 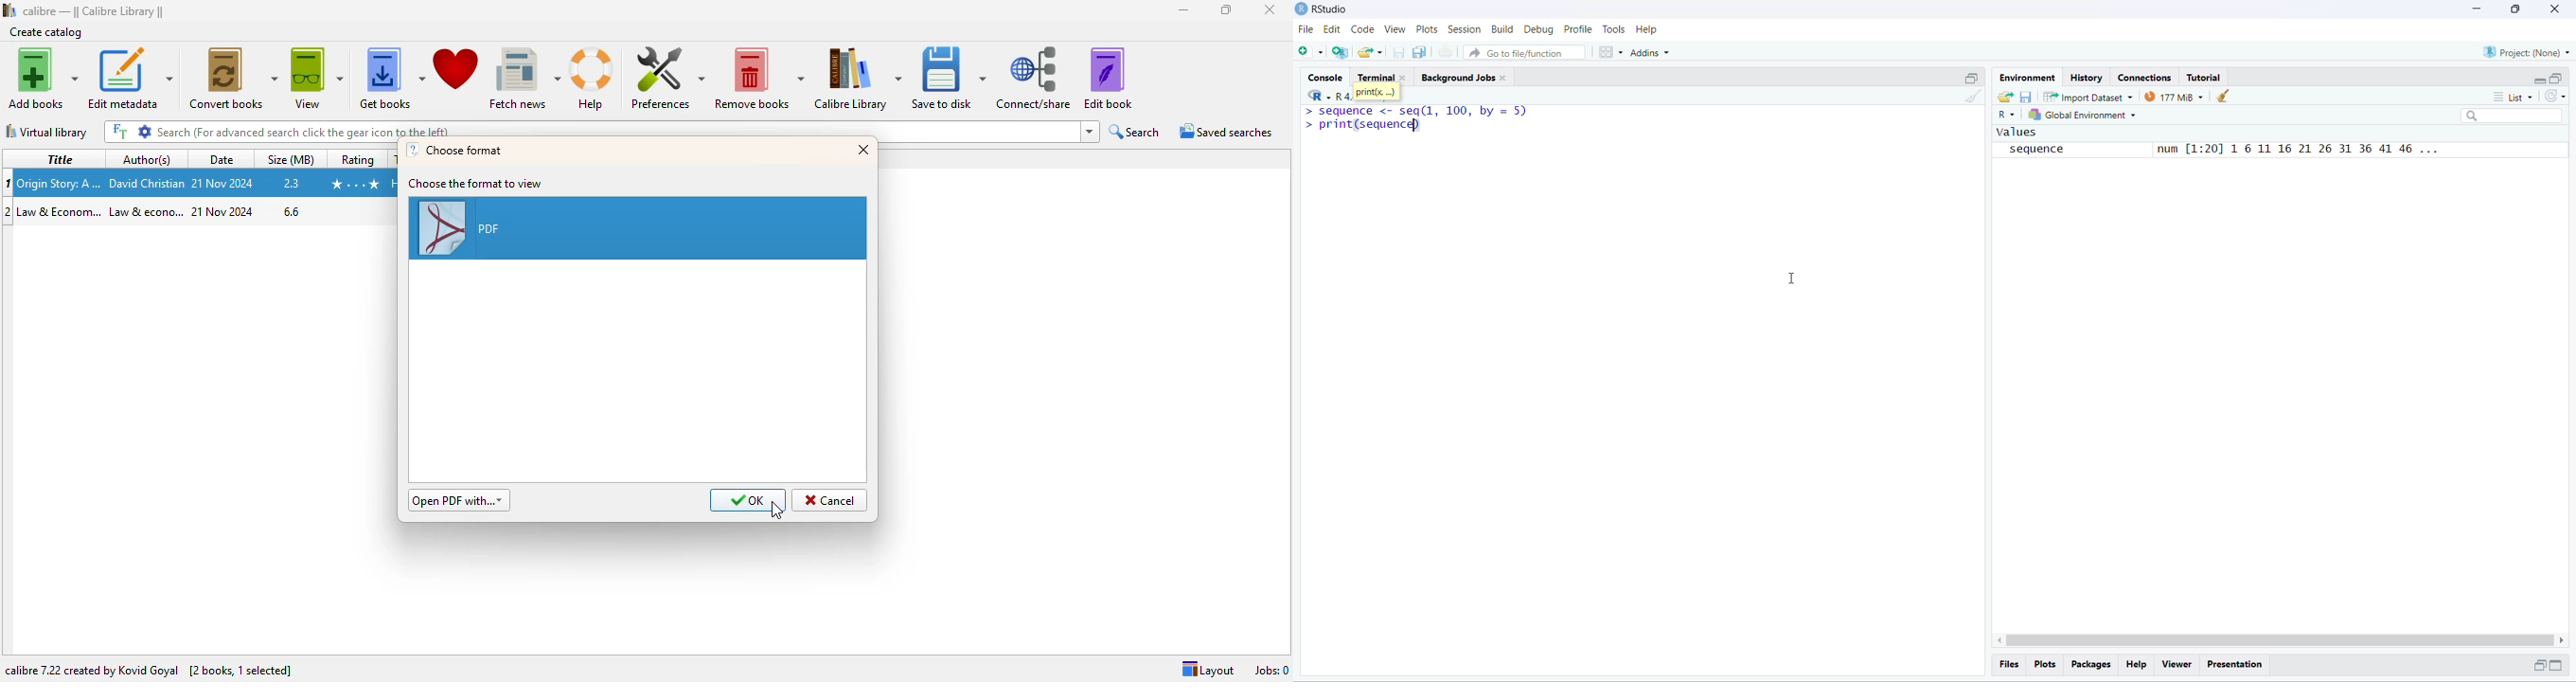 I want to click on FT, so click(x=119, y=132).